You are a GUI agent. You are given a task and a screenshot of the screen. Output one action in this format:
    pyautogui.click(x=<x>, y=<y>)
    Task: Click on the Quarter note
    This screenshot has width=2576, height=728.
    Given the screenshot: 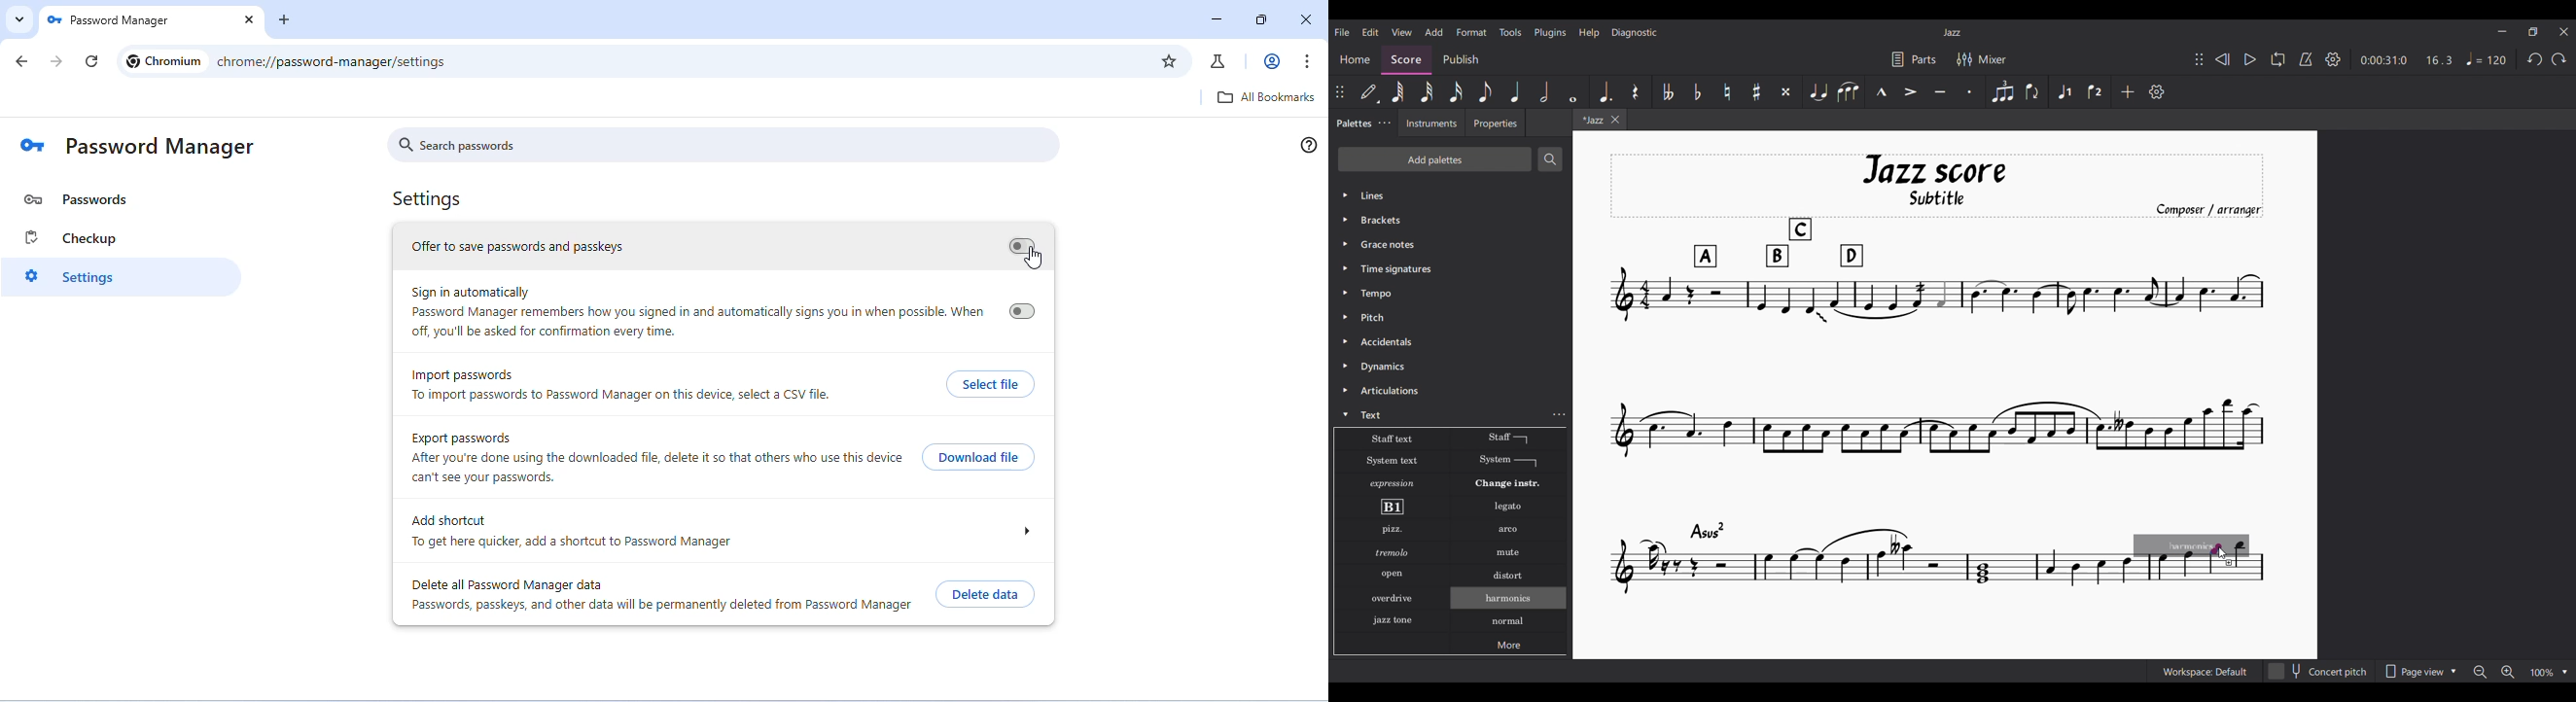 What is the action you would take?
    pyautogui.click(x=1516, y=92)
    